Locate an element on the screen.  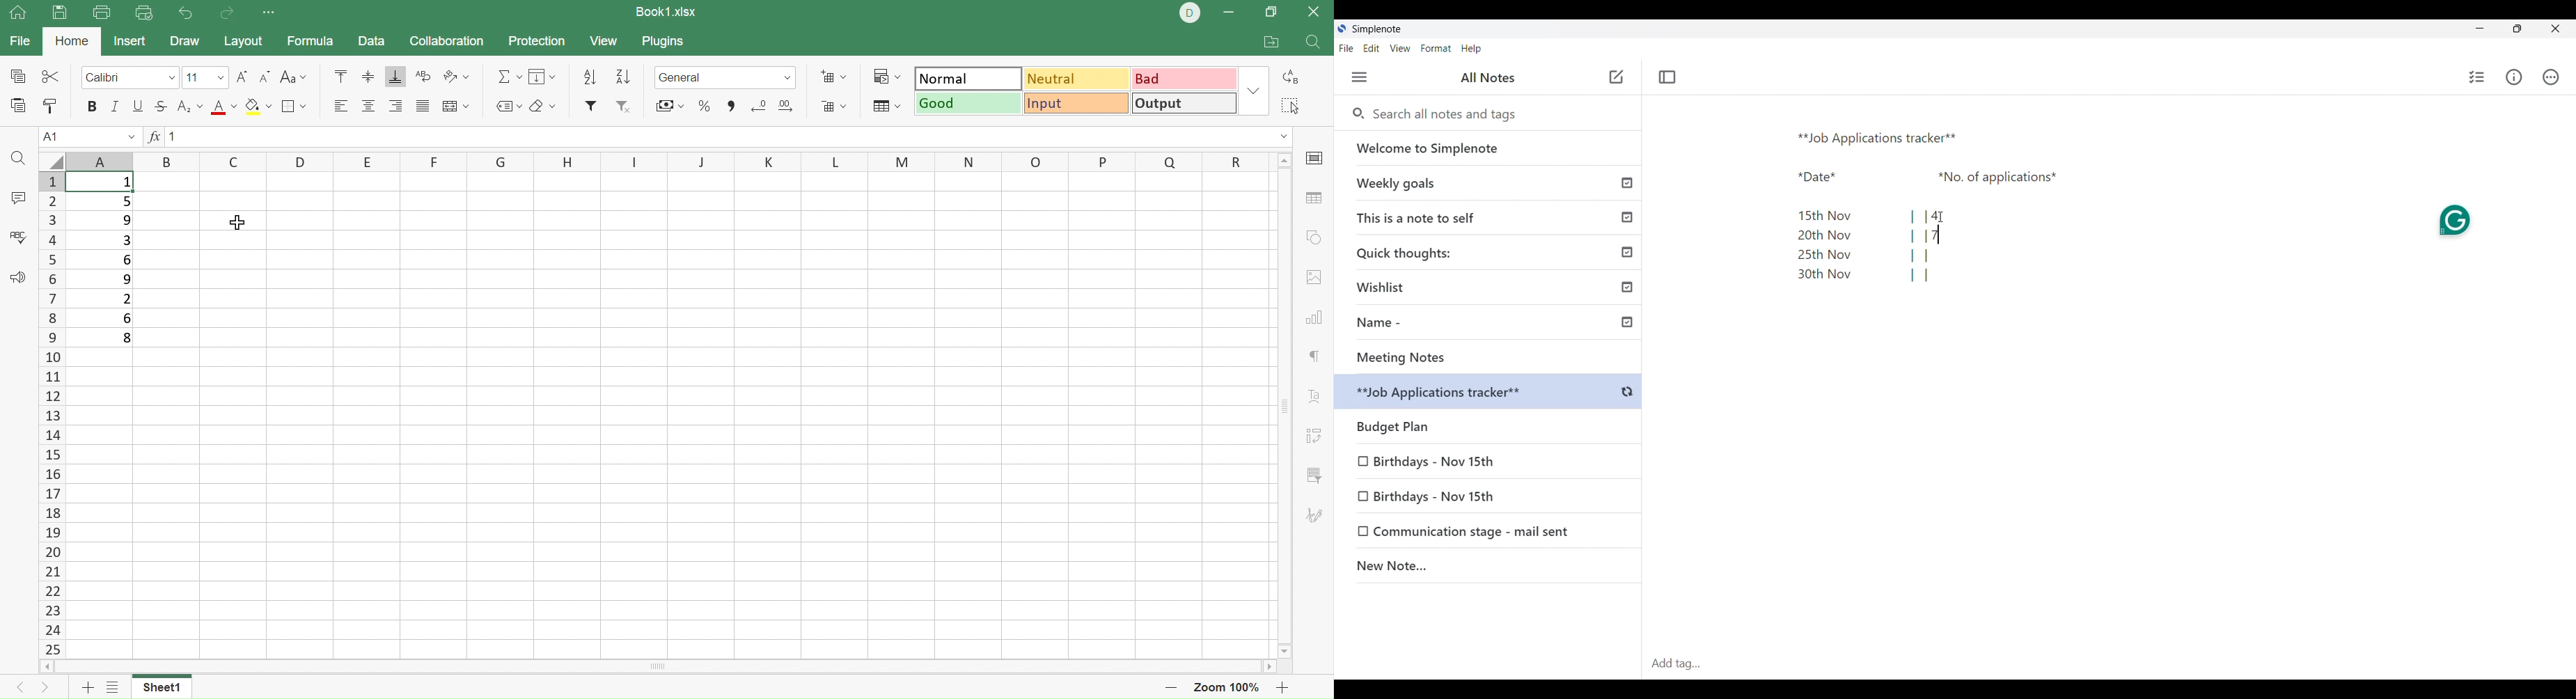
Good is located at coordinates (966, 106).